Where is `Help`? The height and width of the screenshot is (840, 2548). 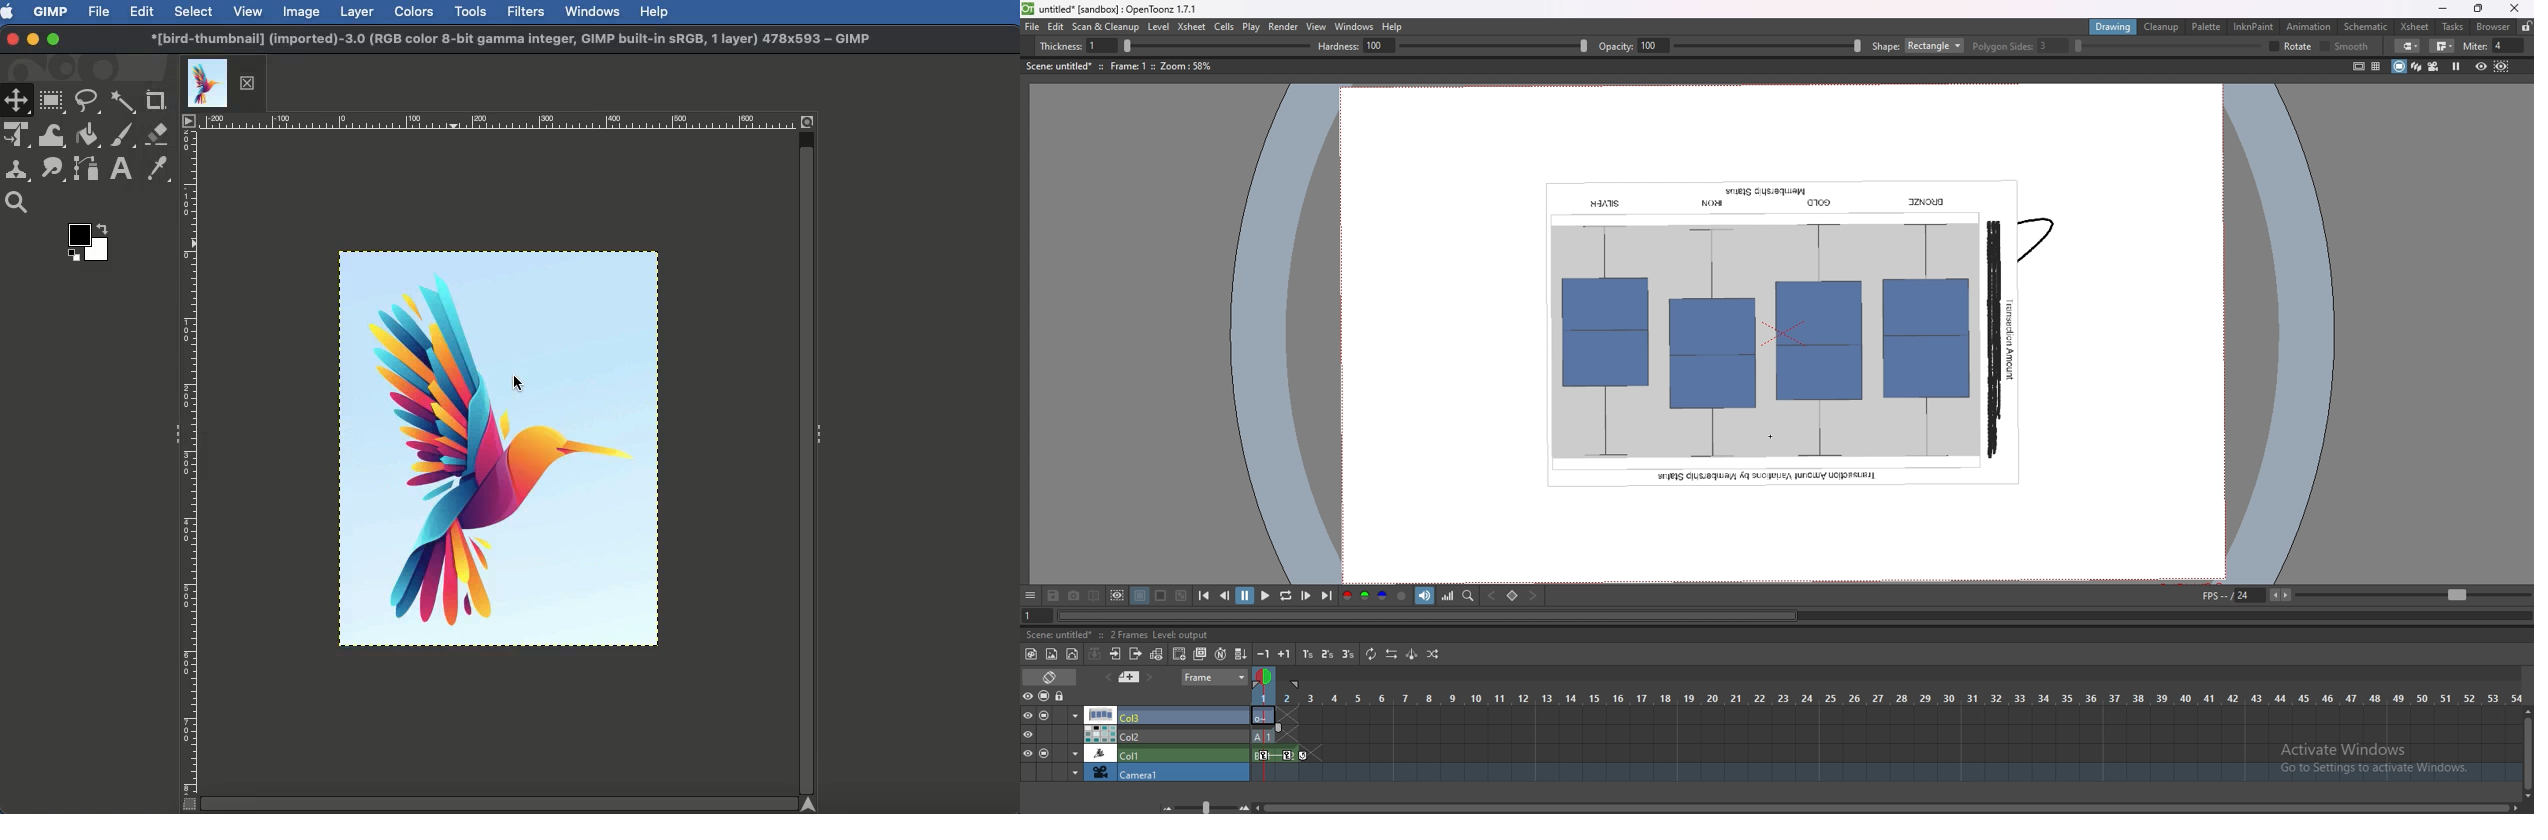
Help is located at coordinates (656, 12).